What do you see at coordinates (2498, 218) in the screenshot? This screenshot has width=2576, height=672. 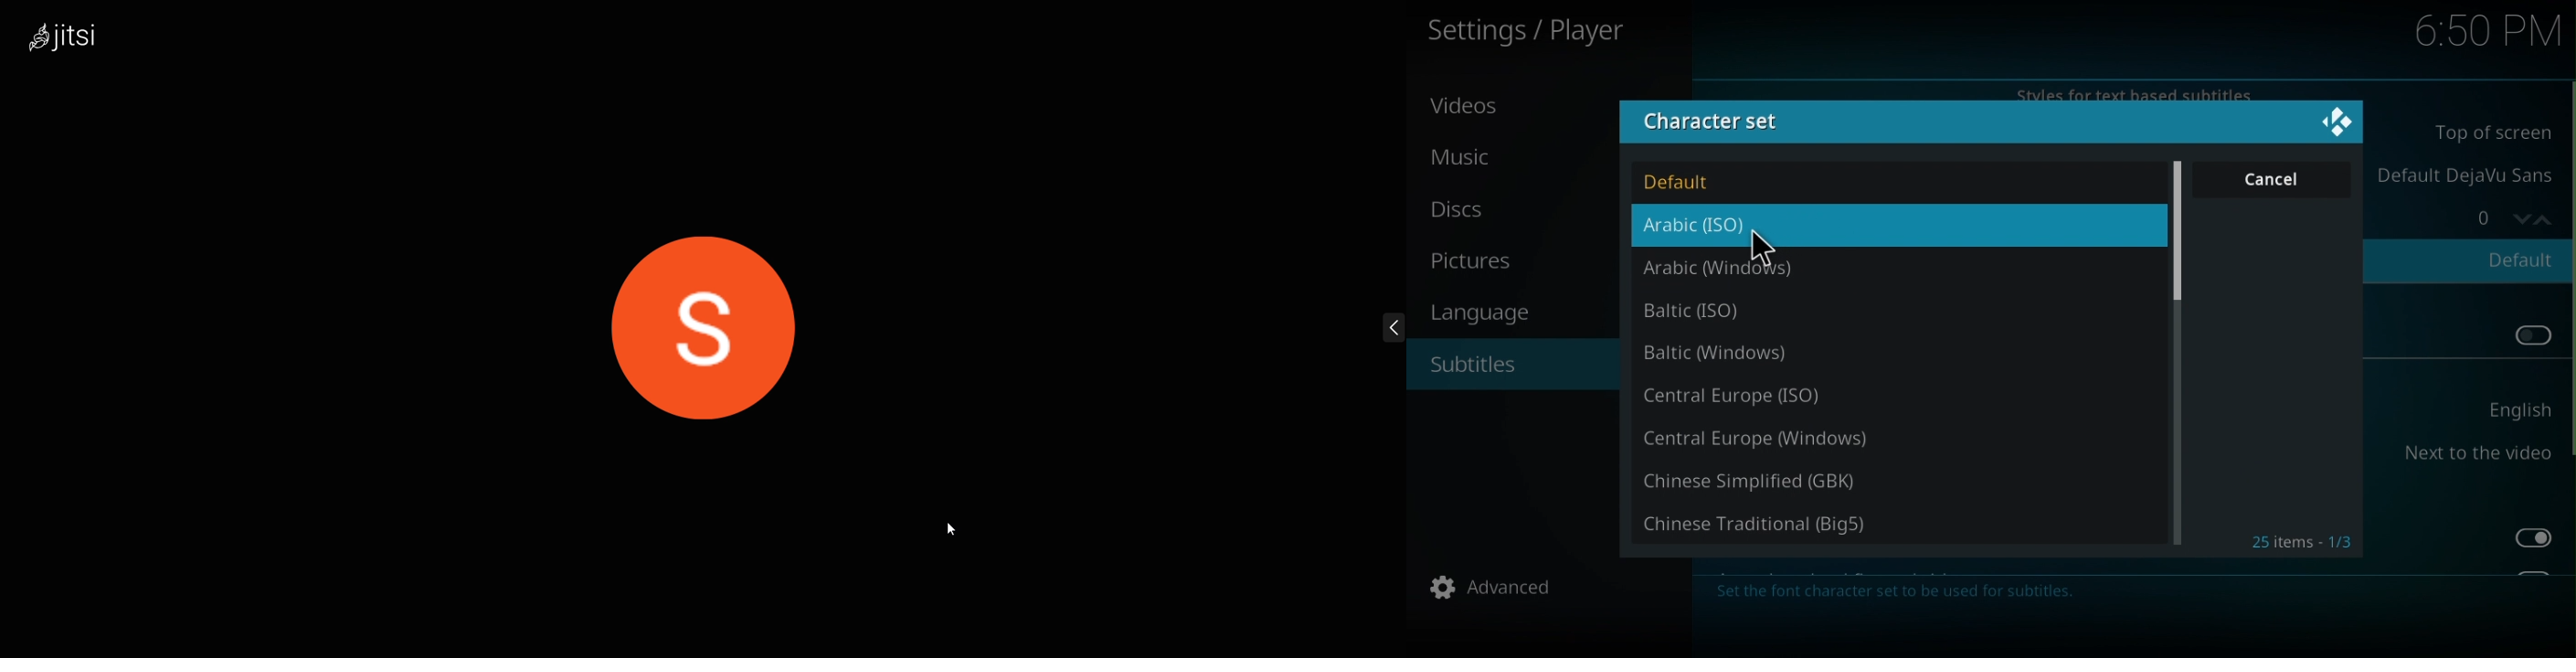 I see `Counter` at bounding box center [2498, 218].